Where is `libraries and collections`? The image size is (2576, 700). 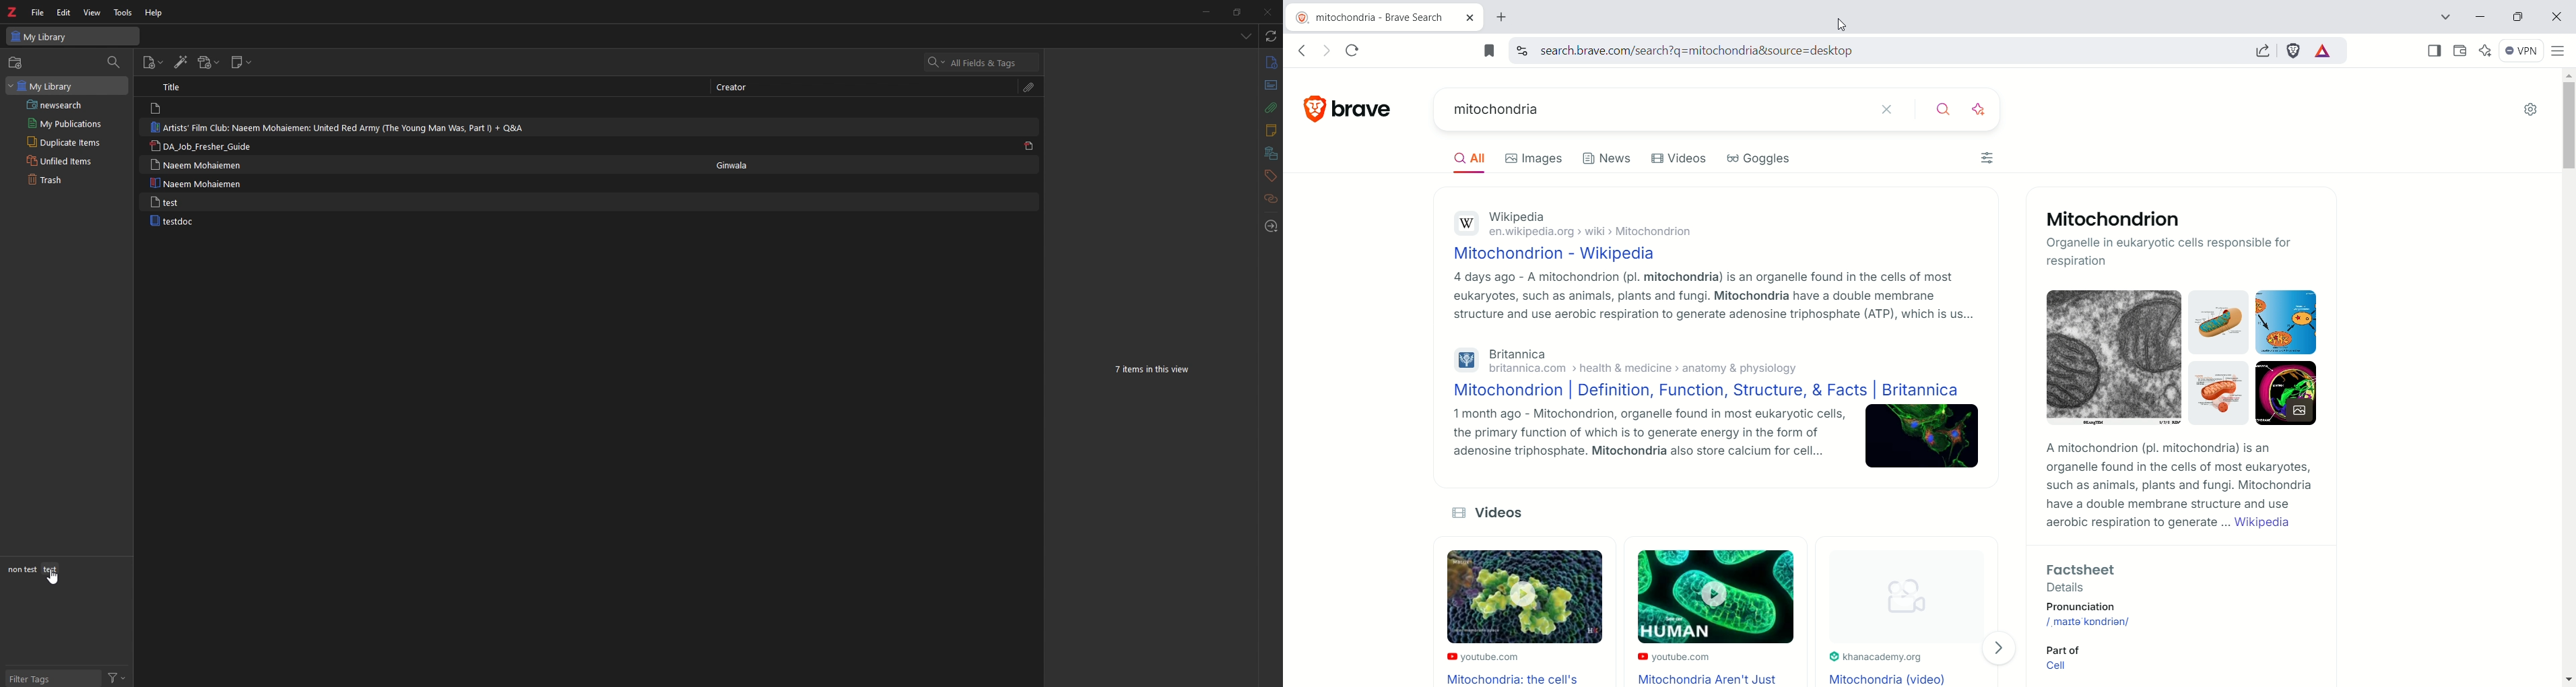
libraries and collections is located at coordinates (1270, 154).